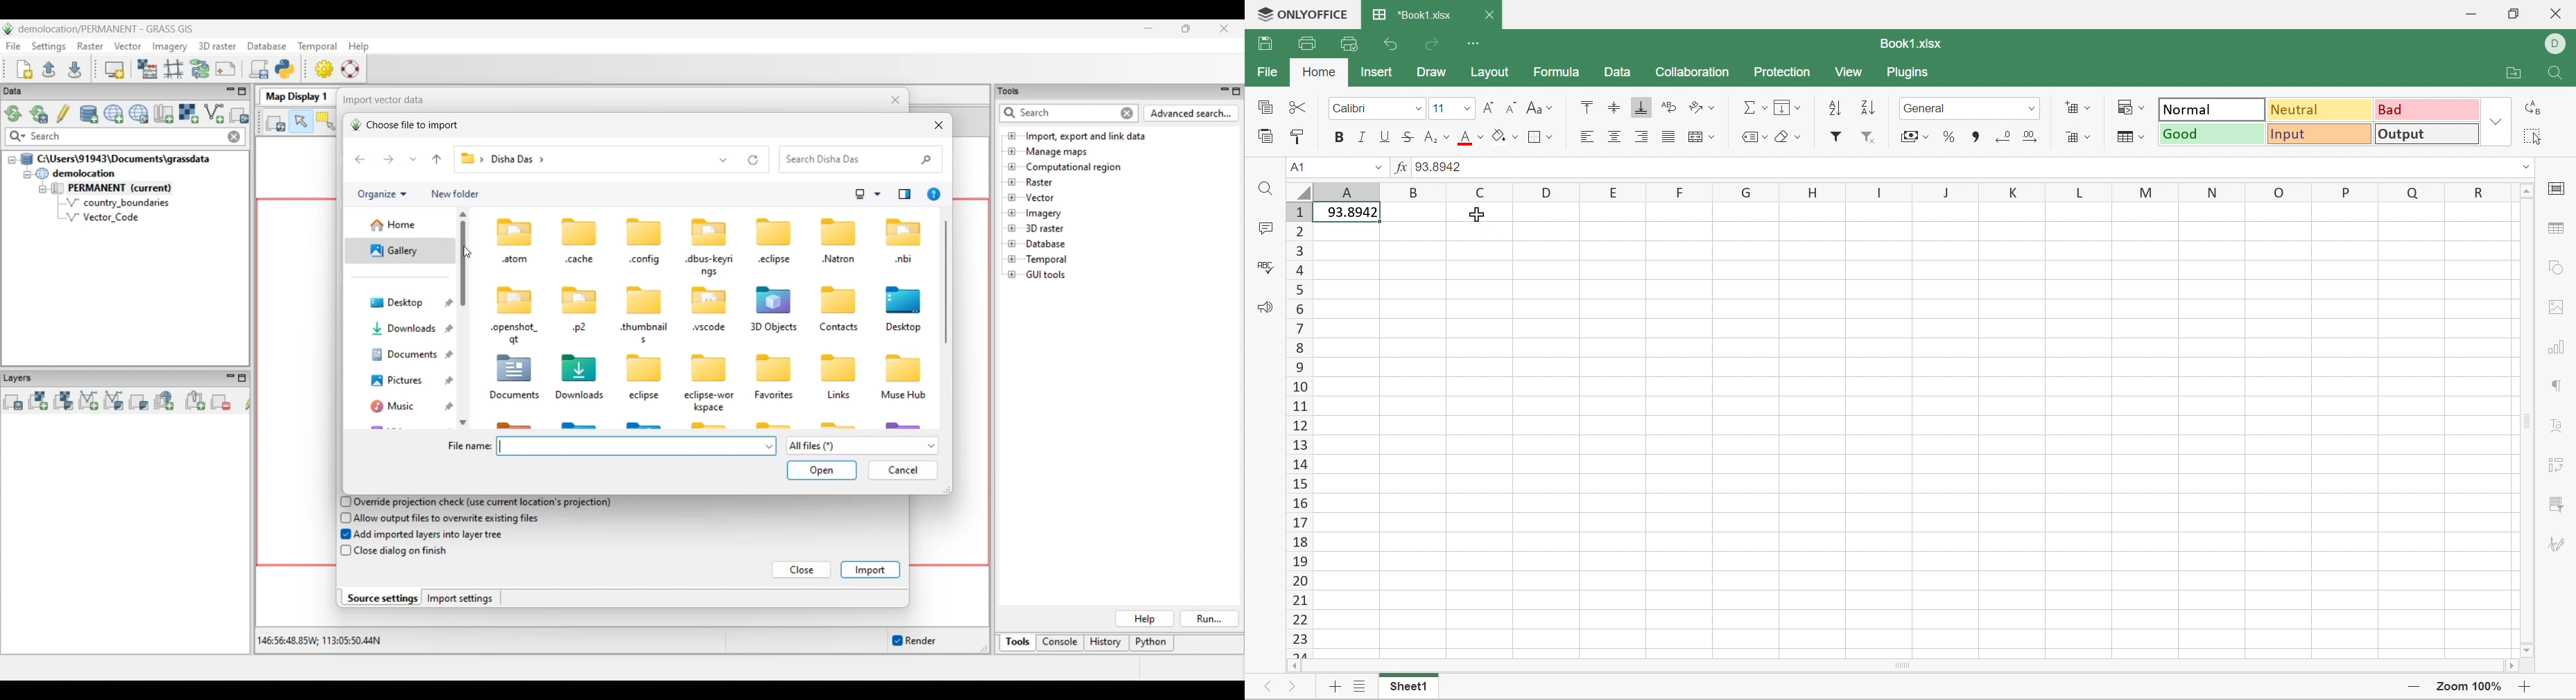  What do you see at coordinates (1505, 134) in the screenshot?
I see `Fill color` at bounding box center [1505, 134].